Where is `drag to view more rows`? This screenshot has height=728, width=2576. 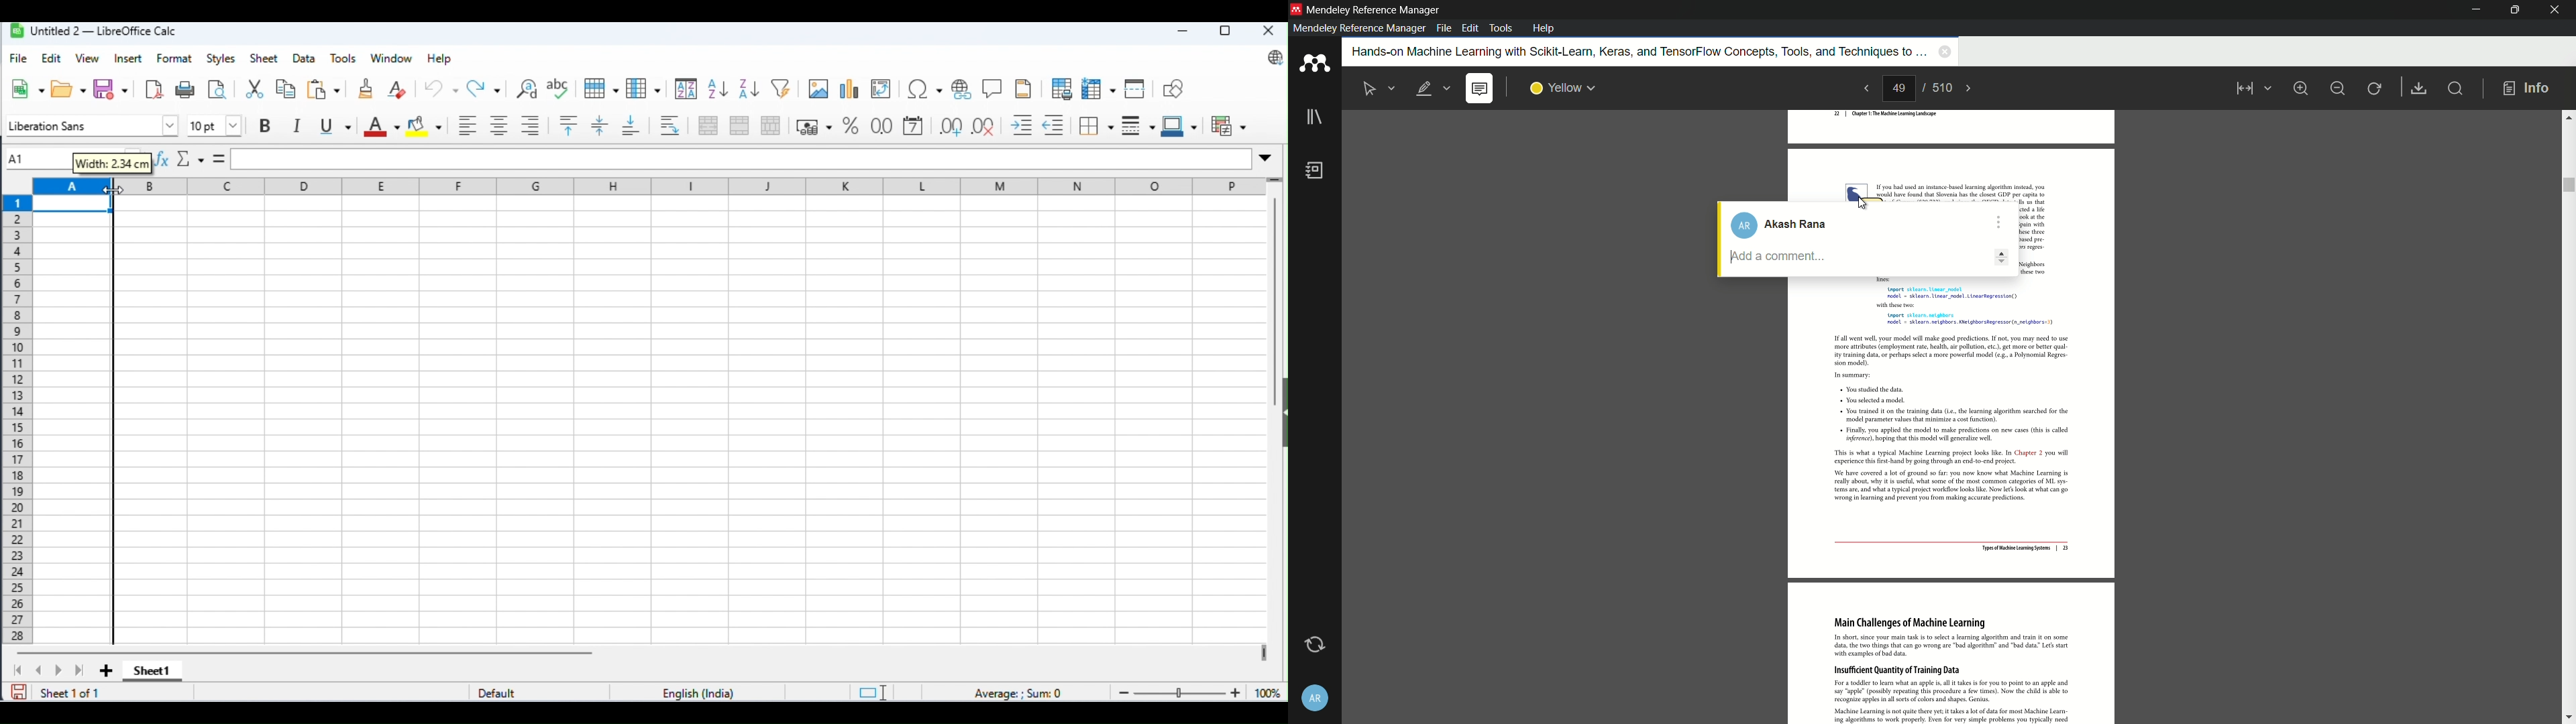
drag to view more rows is located at coordinates (1275, 180).